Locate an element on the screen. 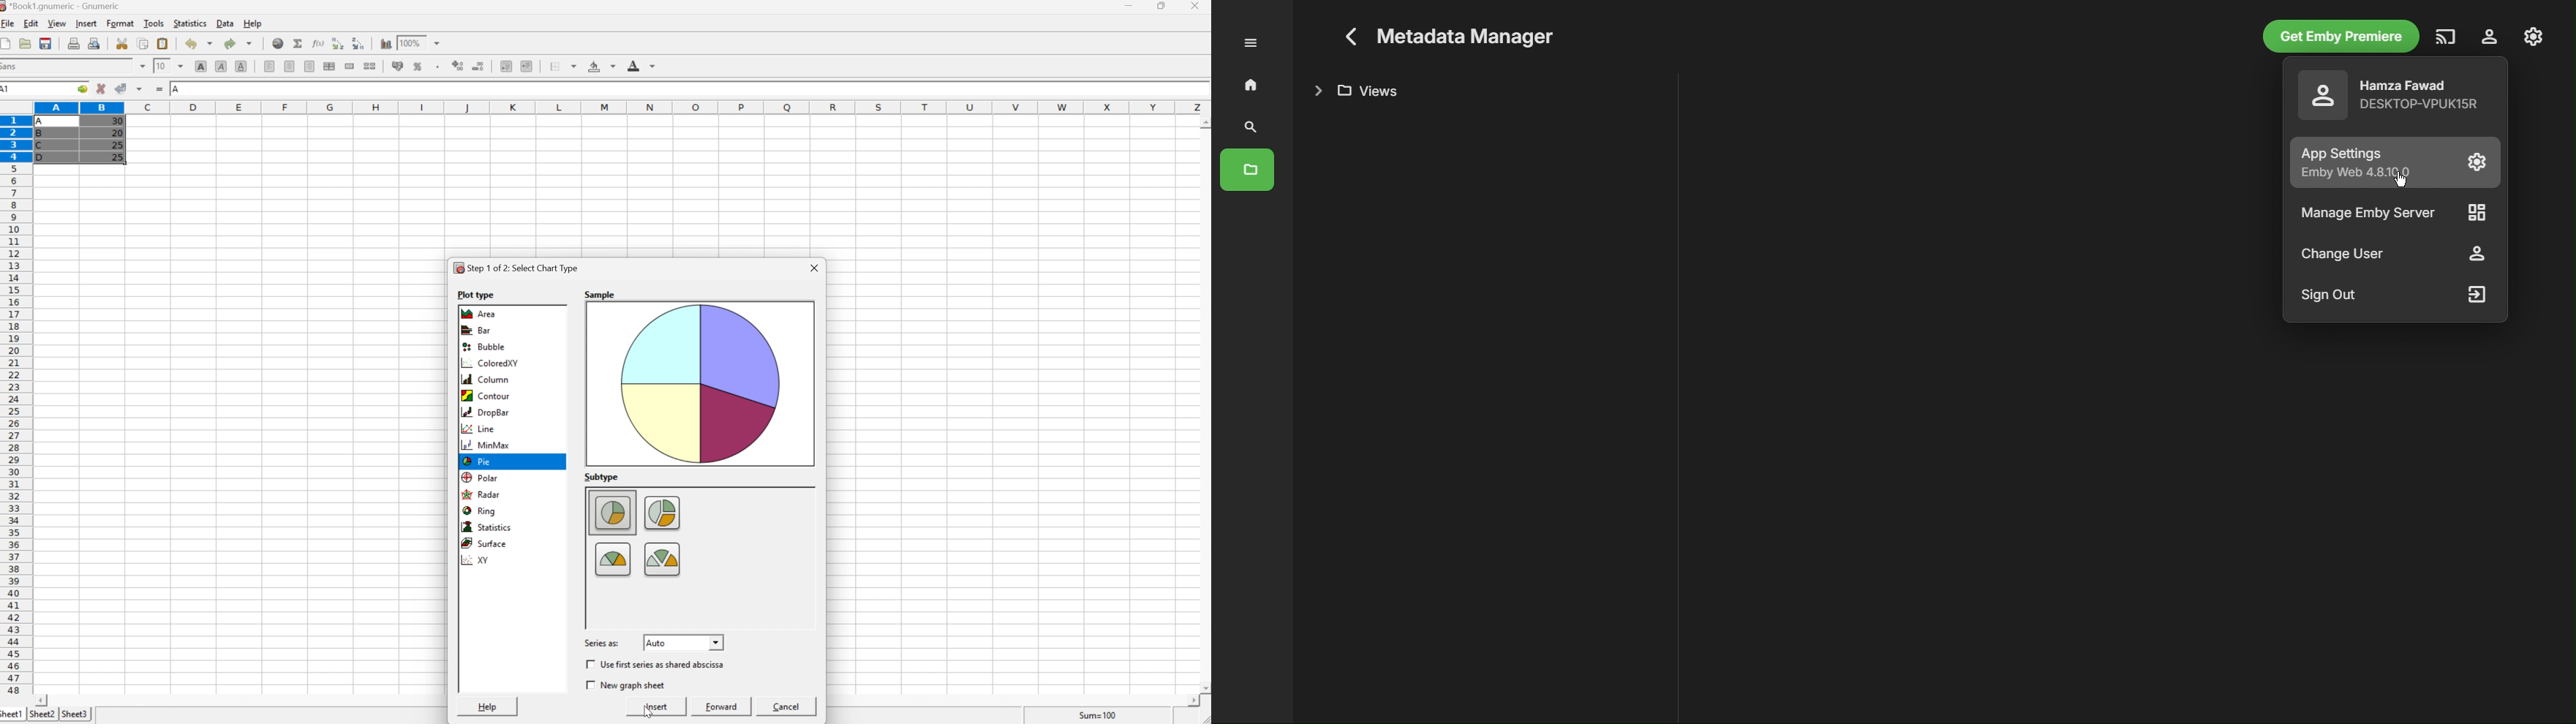  Center horizontally is located at coordinates (291, 67).